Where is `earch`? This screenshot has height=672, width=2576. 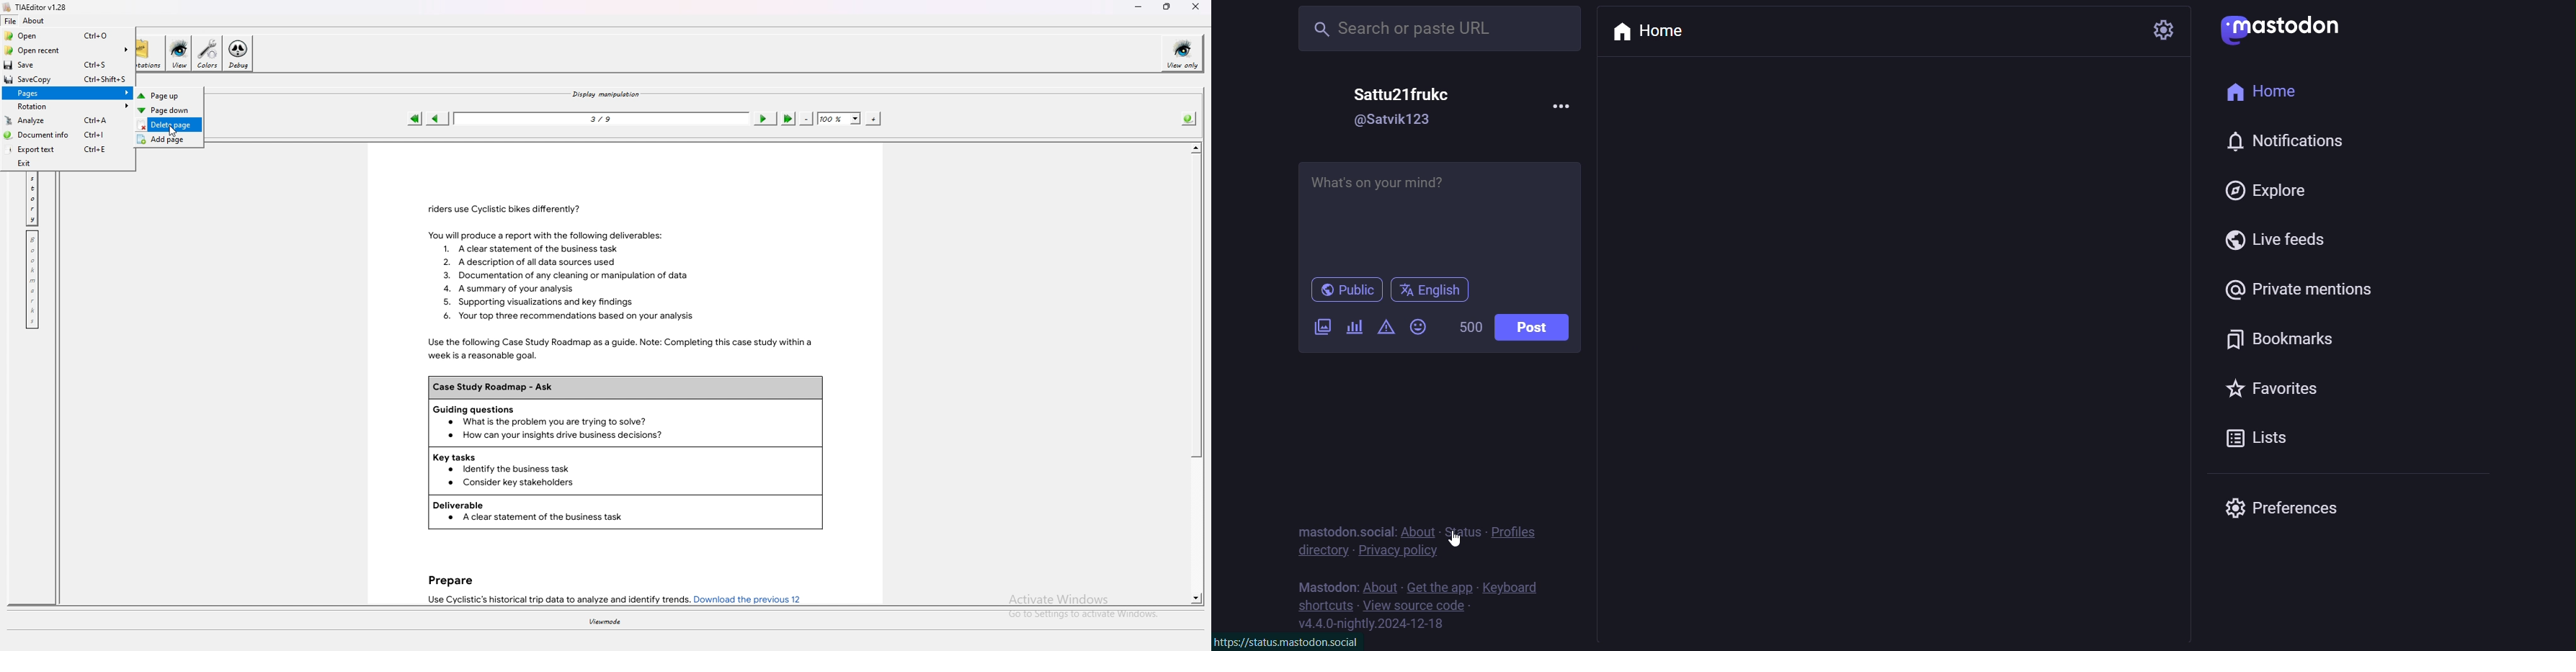
earch is located at coordinates (1439, 32).